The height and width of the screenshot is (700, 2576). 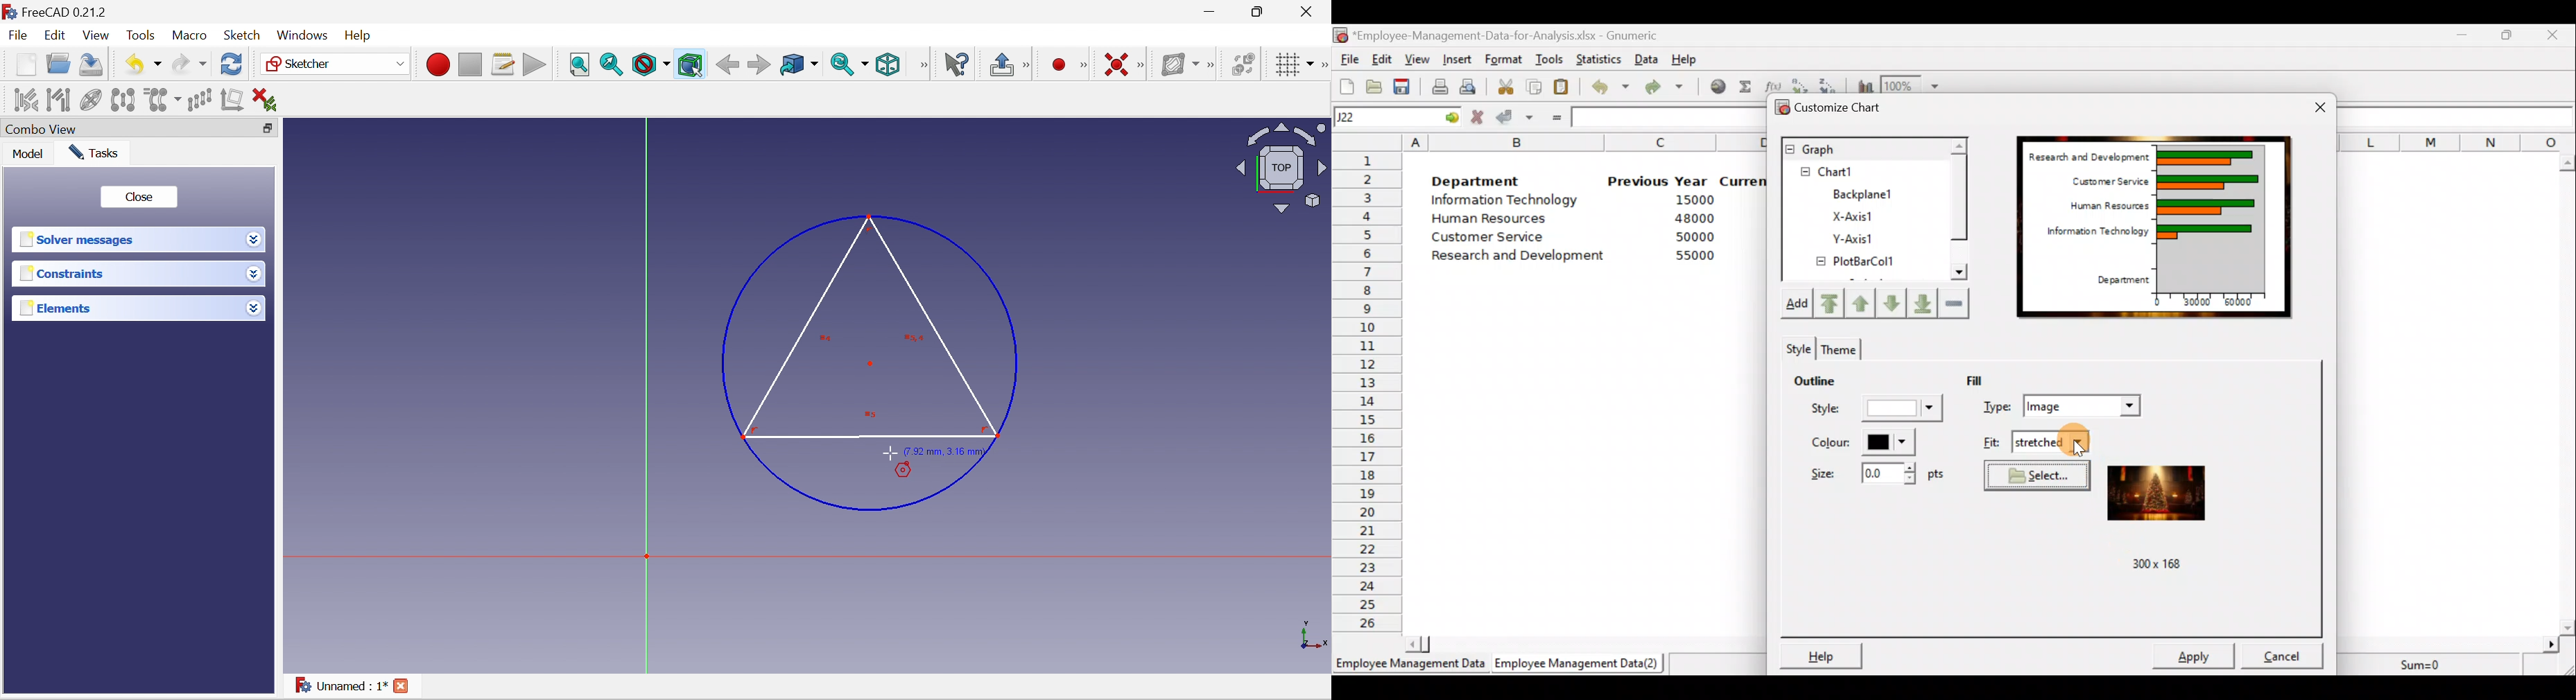 I want to click on Accept change, so click(x=1514, y=119).